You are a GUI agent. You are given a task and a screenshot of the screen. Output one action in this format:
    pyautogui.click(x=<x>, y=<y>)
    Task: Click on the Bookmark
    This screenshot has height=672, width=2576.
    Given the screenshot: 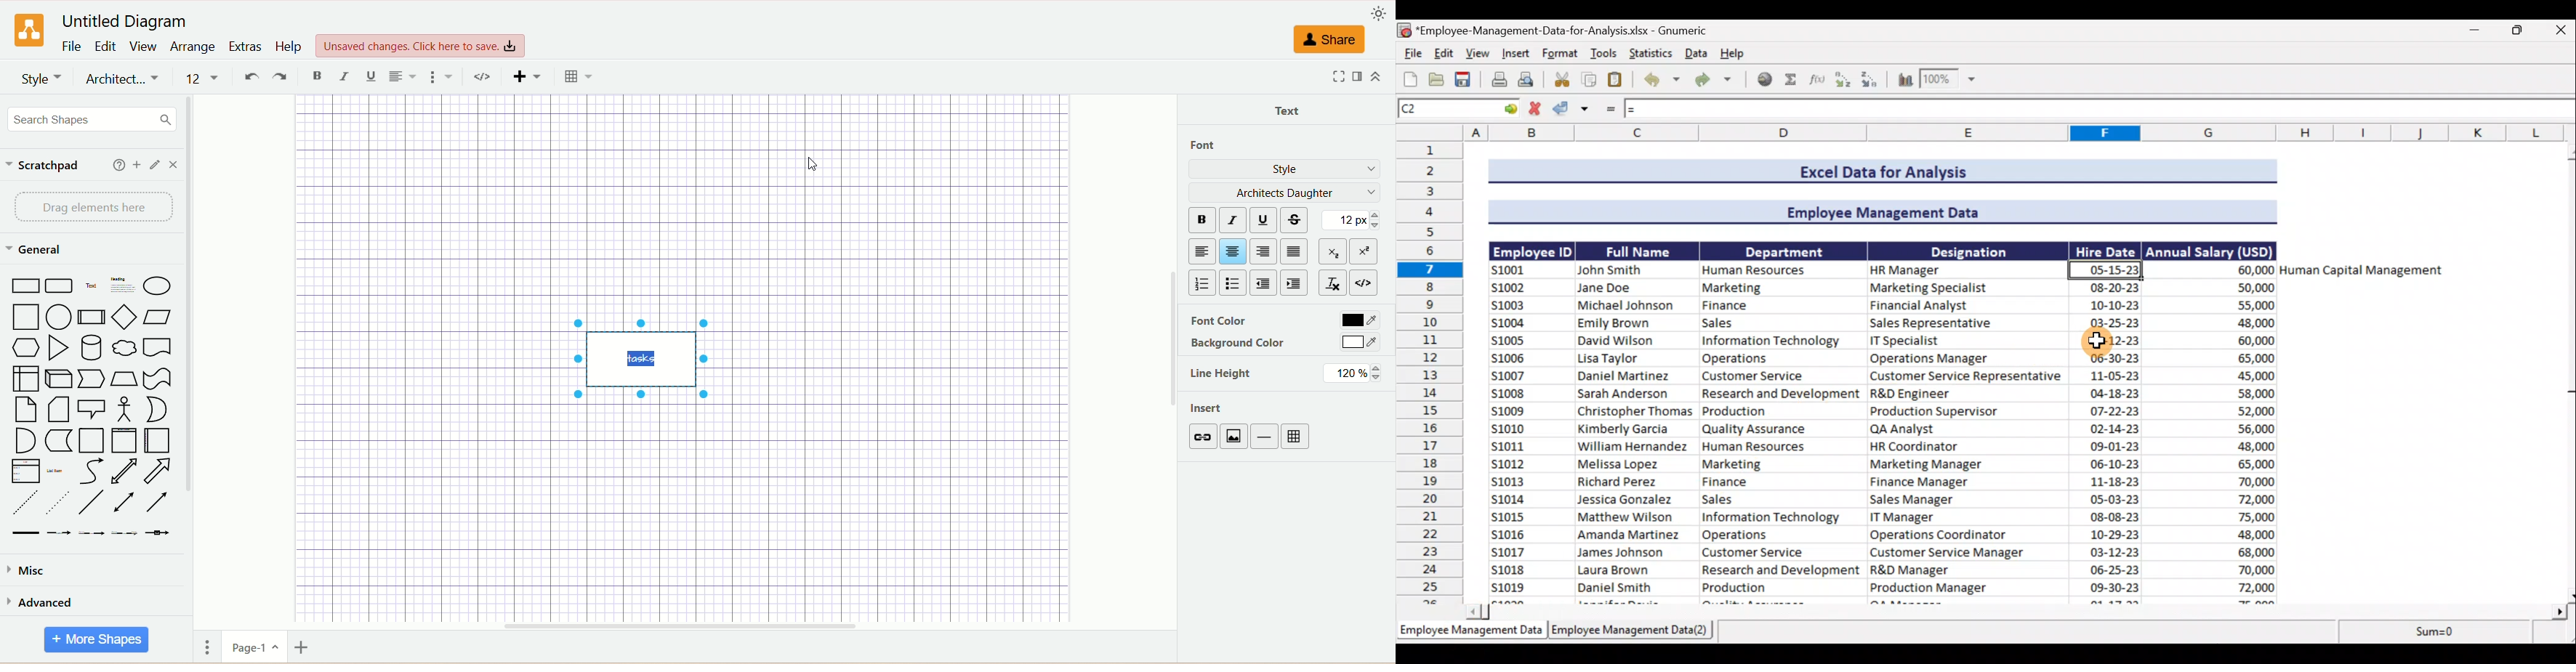 What is the action you would take?
    pyautogui.click(x=157, y=349)
    